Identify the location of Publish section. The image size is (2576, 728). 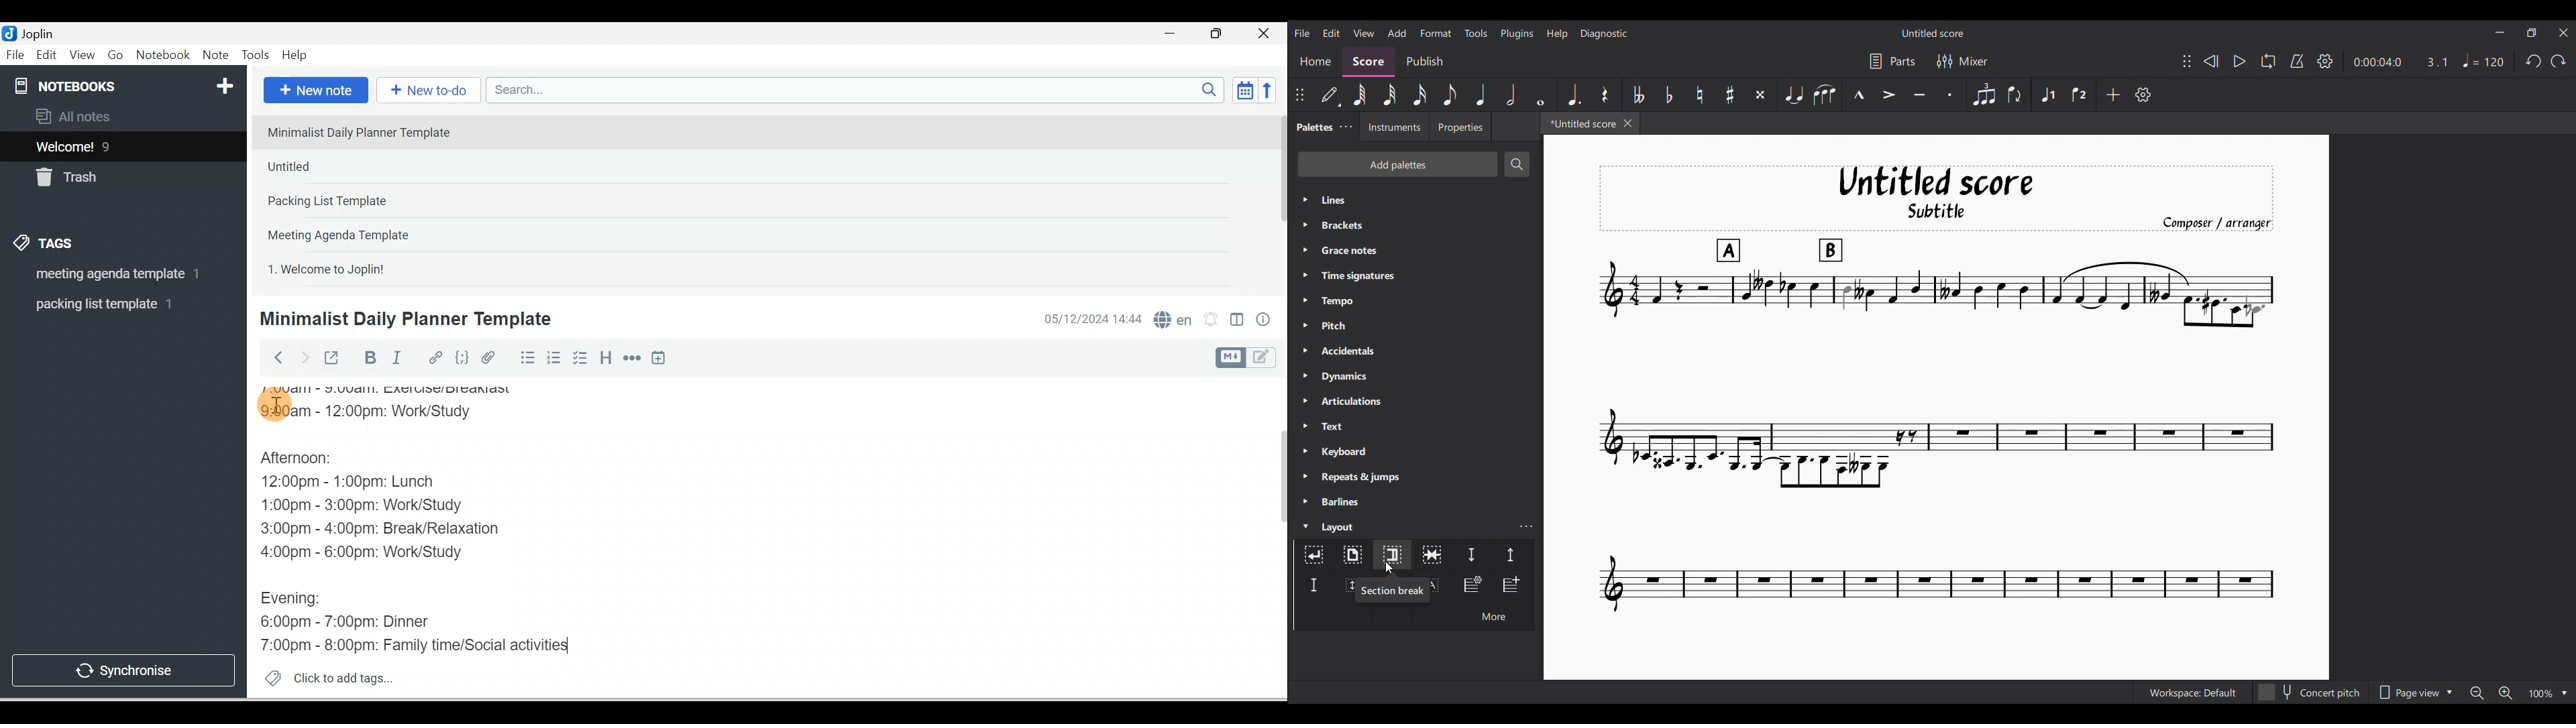
(1424, 62).